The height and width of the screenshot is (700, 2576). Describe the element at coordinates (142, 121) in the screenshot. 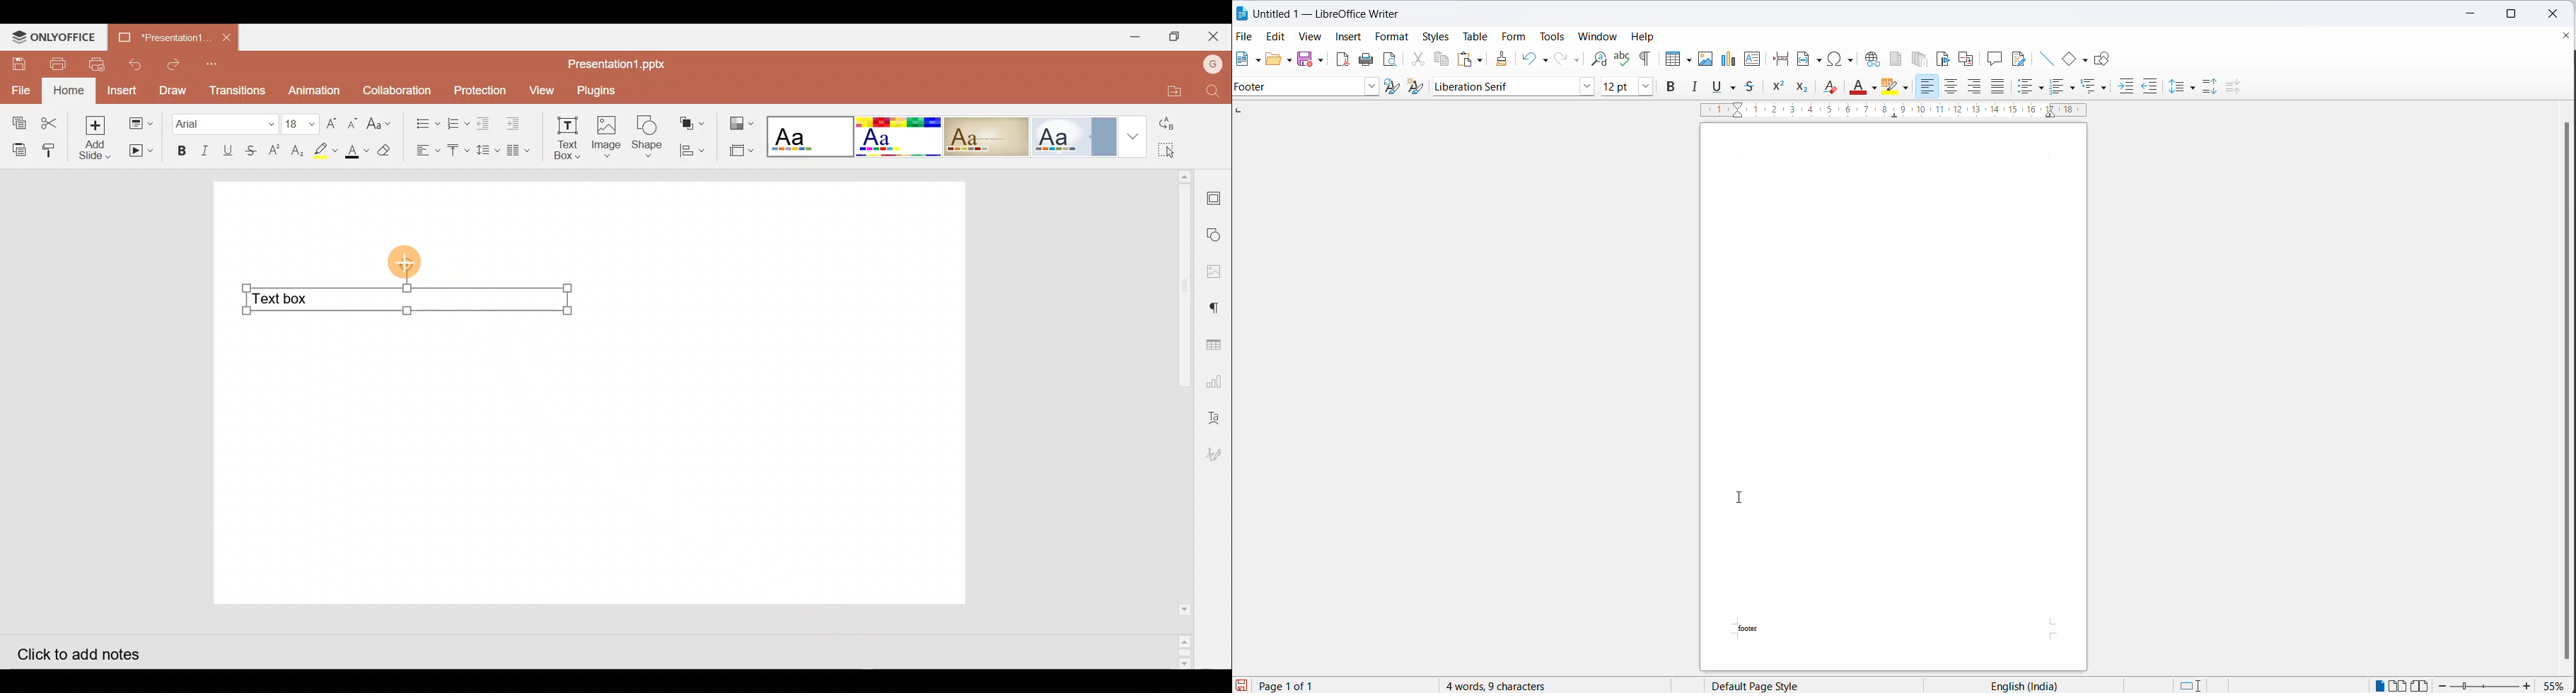

I see `Change slide layout` at that location.